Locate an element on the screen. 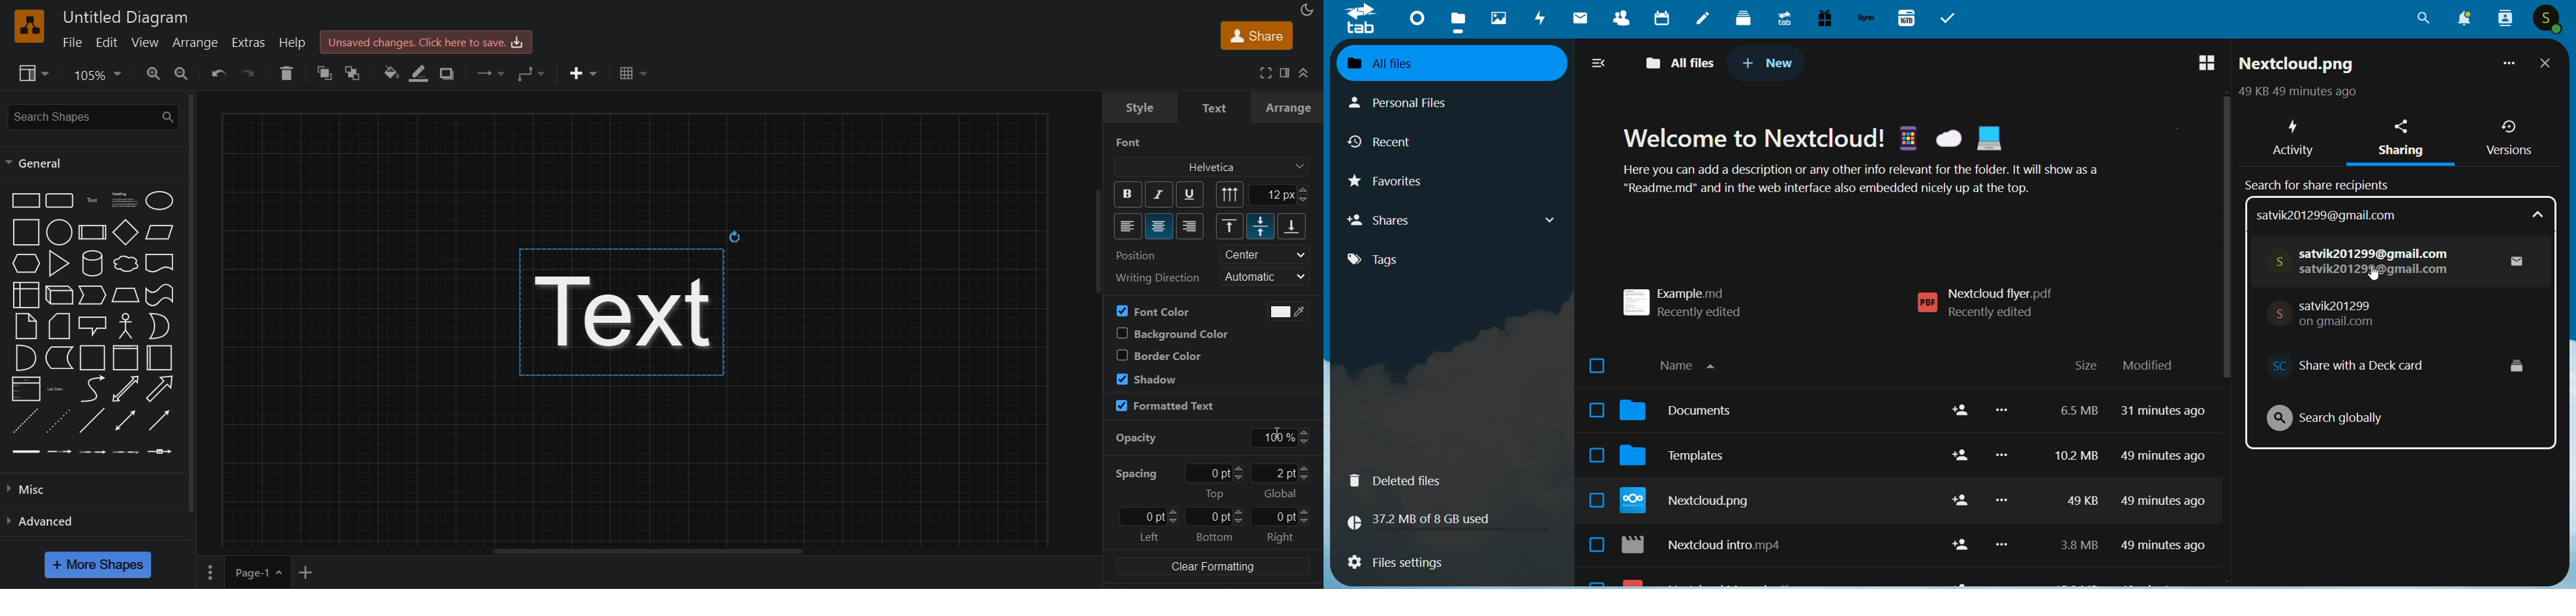 The image size is (2576, 616). triangle is located at coordinates (59, 263).